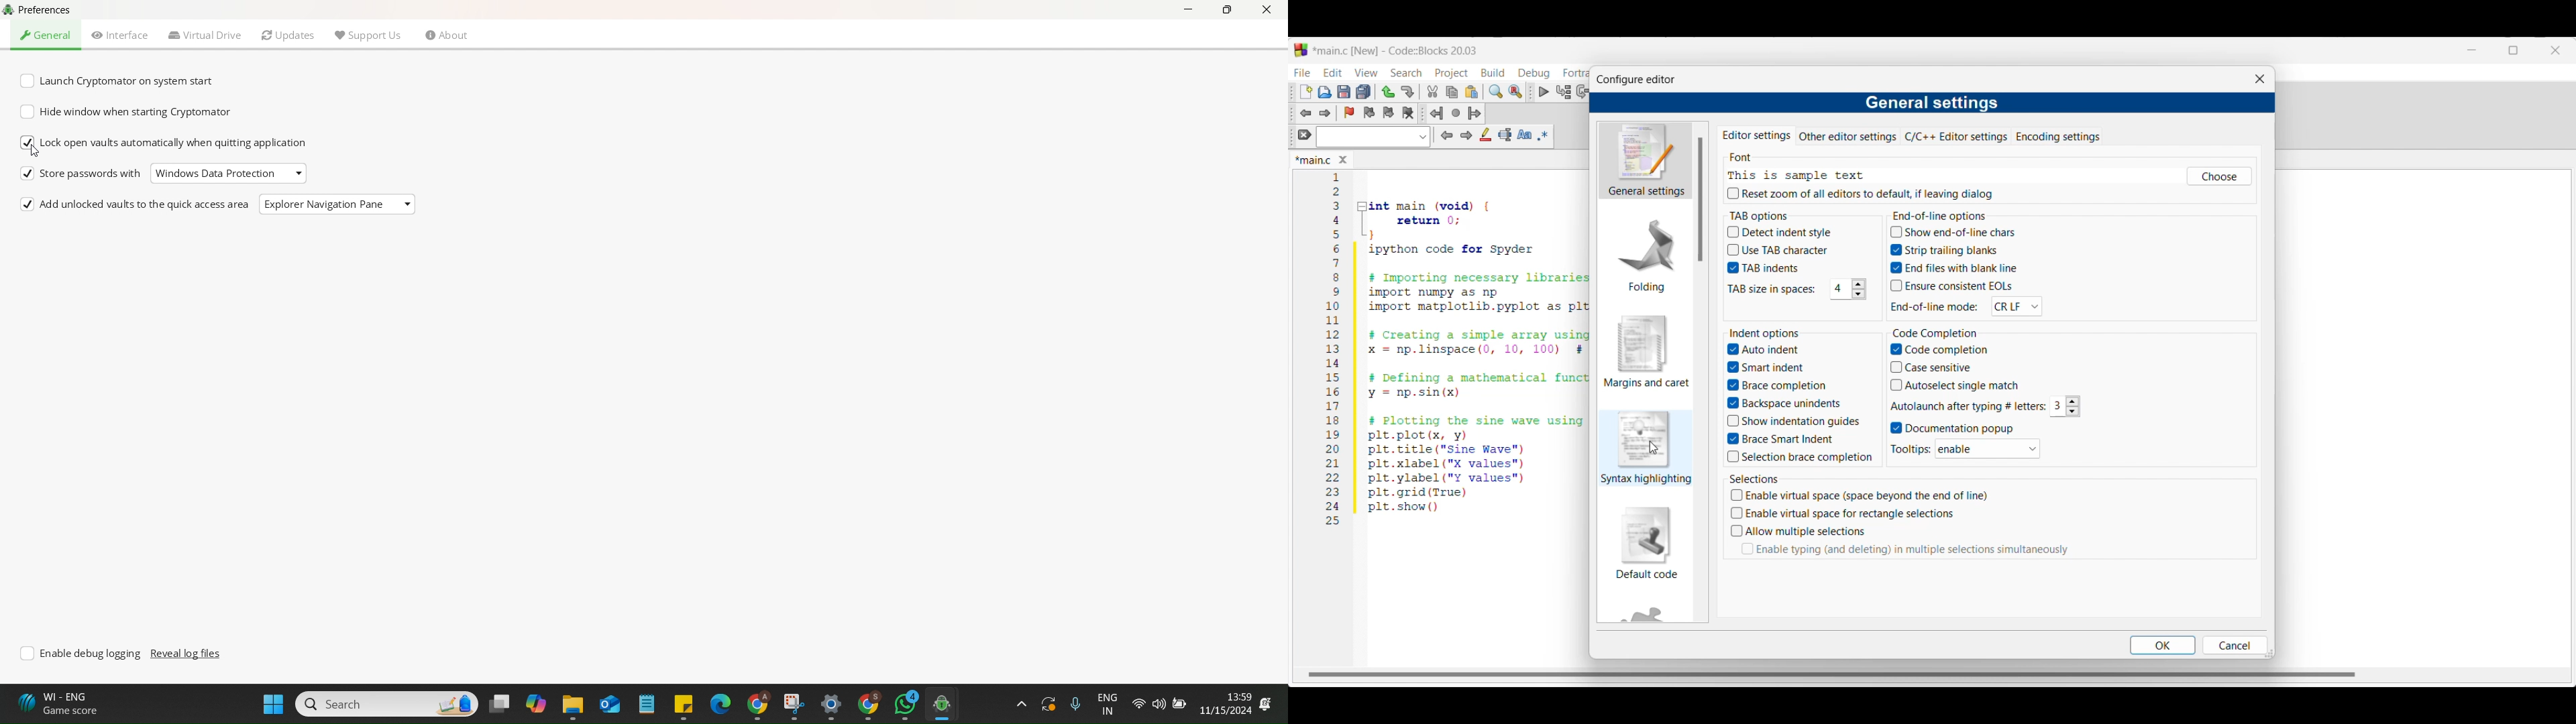 This screenshot has width=2576, height=728. Describe the element at coordinates (1768, 332) in the screenshot. I see `Respective section titles` at that location.